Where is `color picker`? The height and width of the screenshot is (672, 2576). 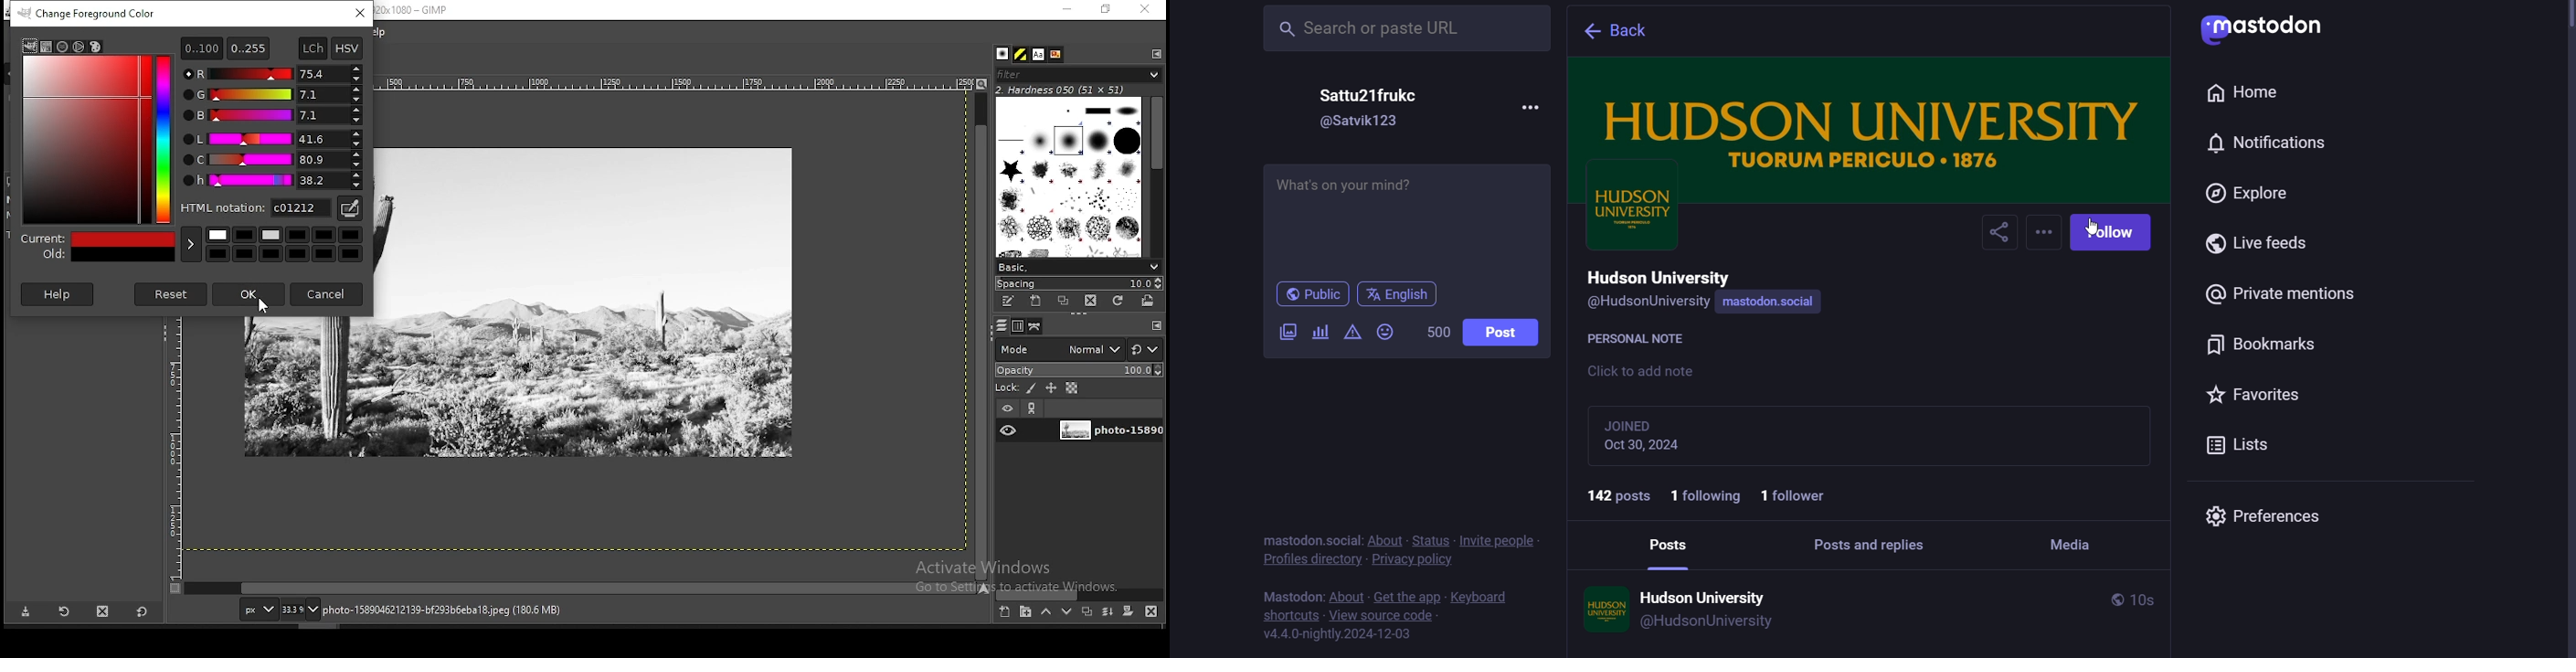 color picker is located at coordinates (348, 209).